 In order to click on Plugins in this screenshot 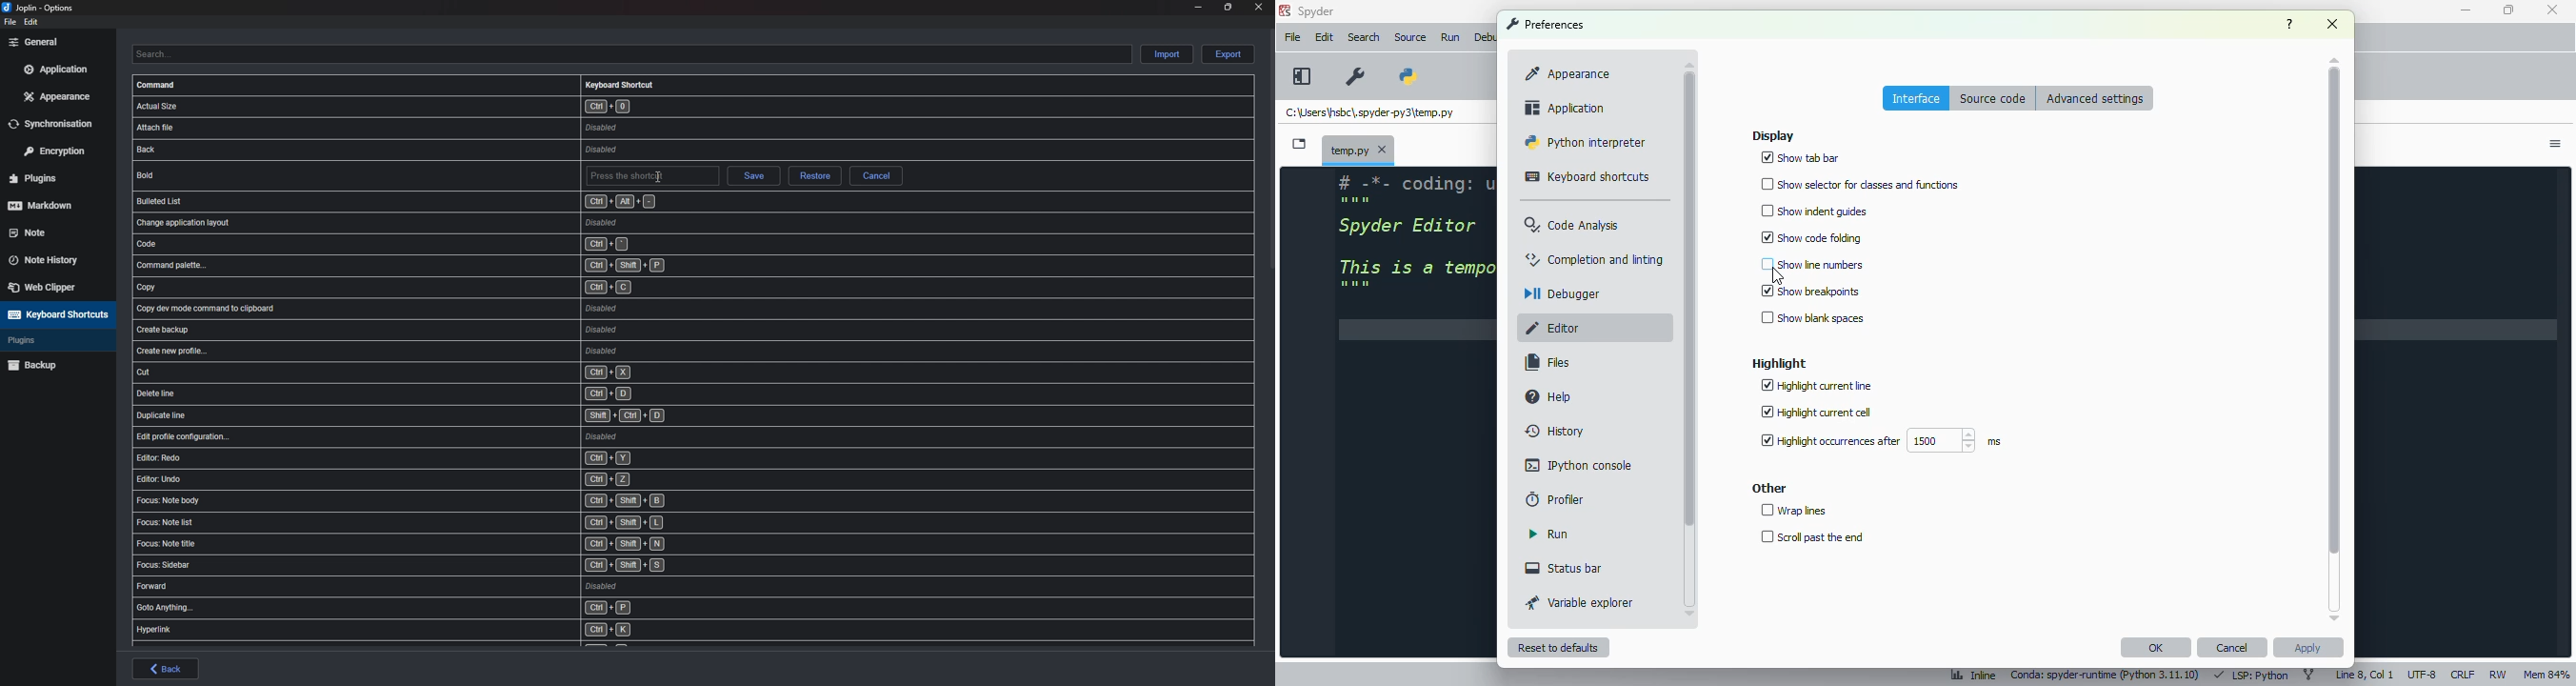, I will do `click(48, 340)`.